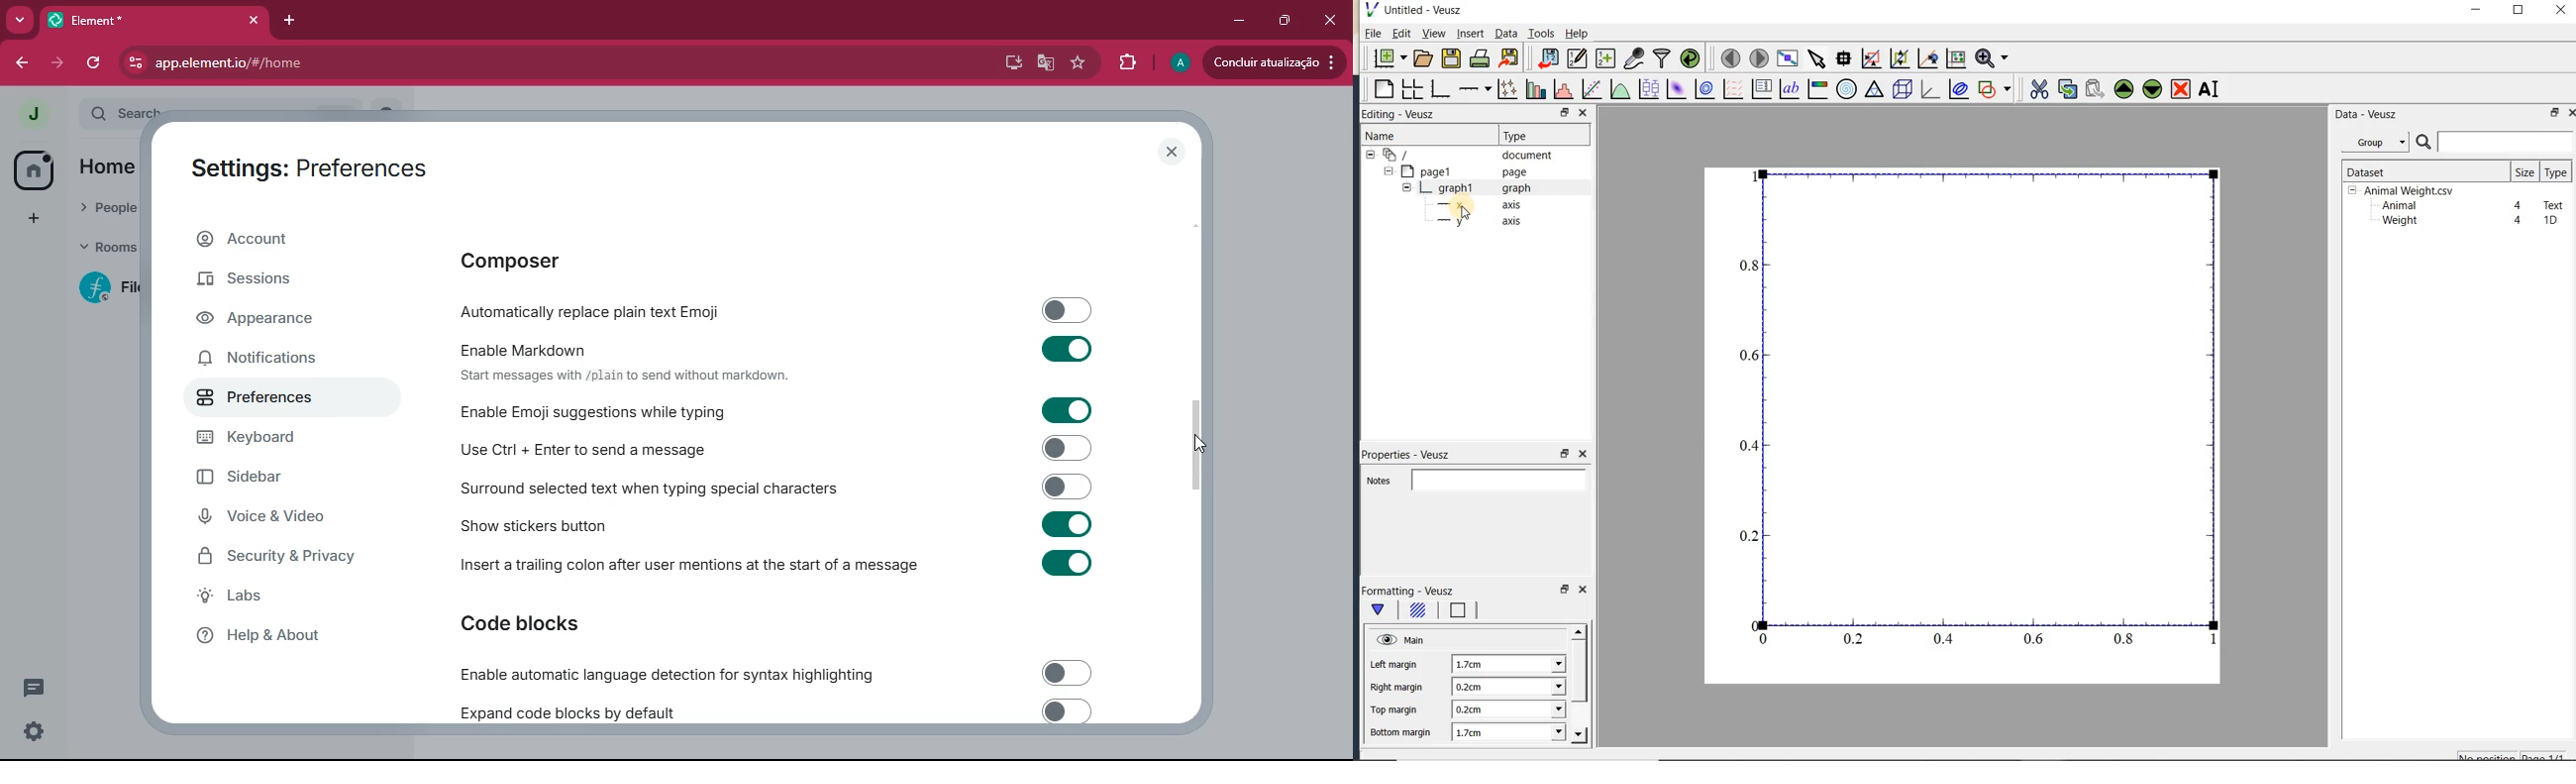 This screenshot has height=784, width=2576. I want to click on profile, so click(1176, 62).